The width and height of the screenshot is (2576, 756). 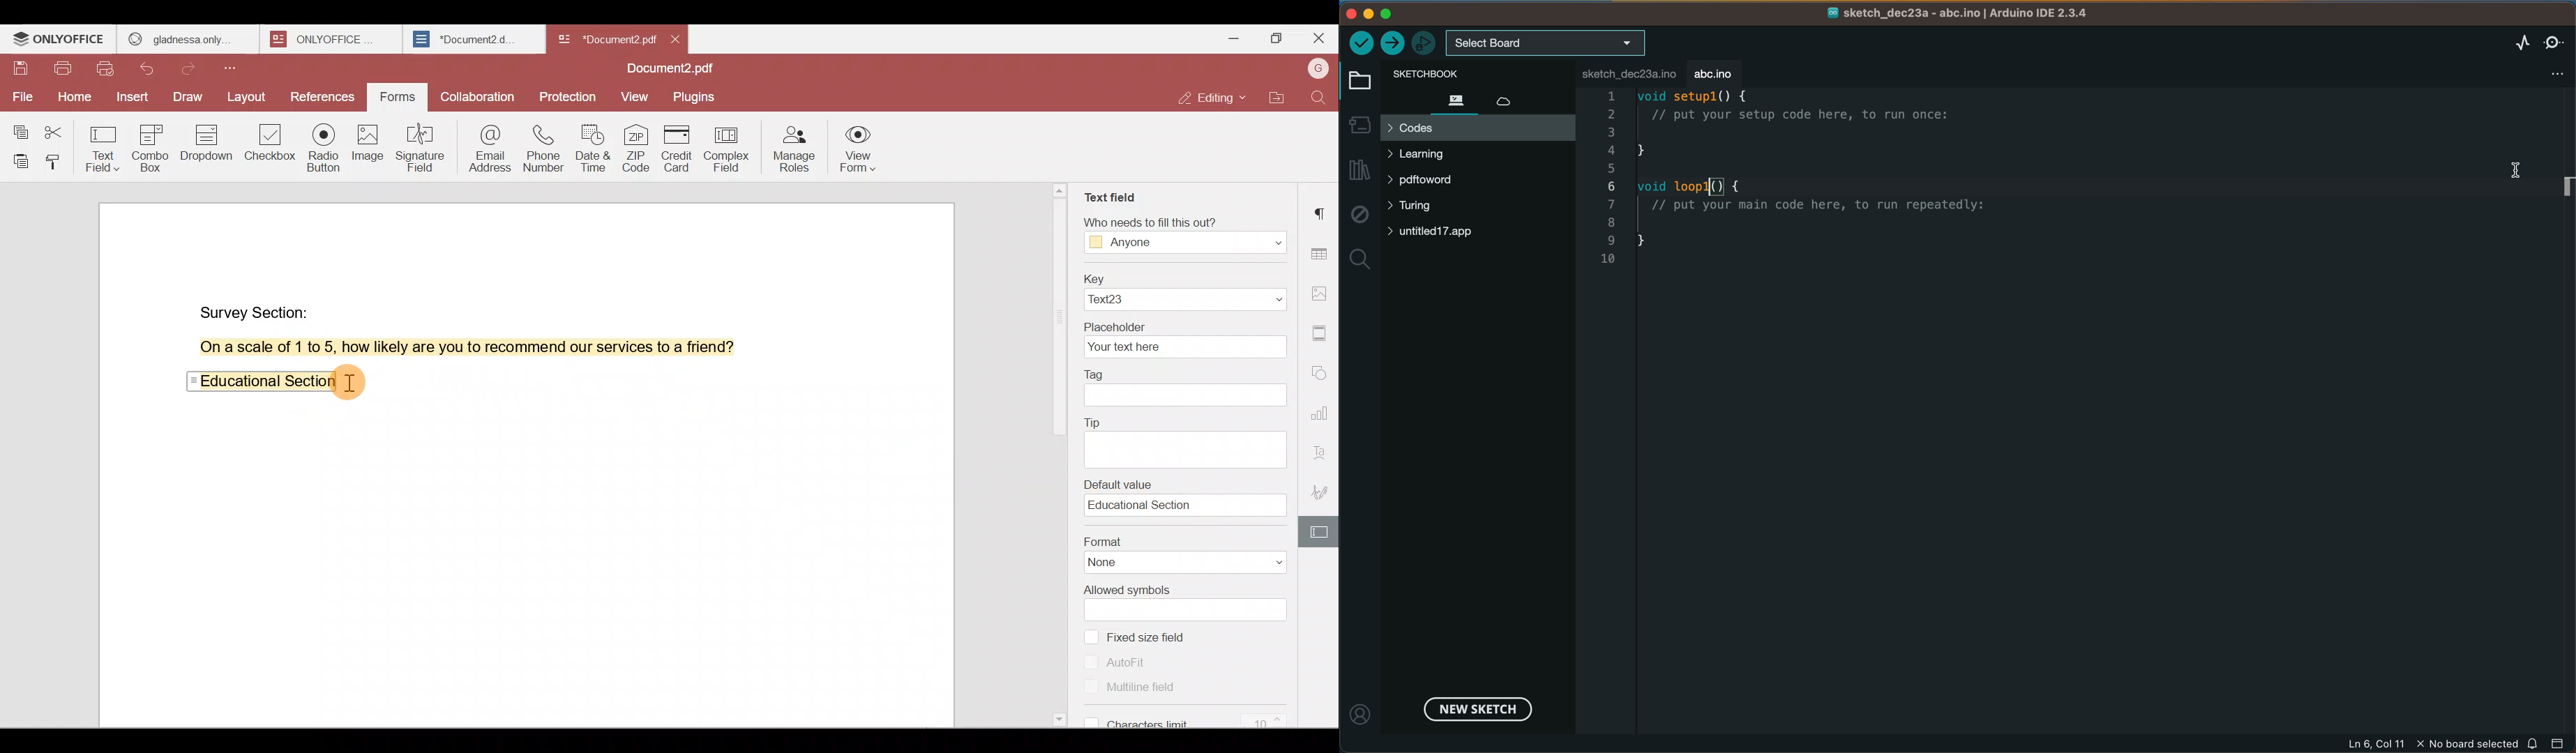 What do you see at coordinates (188, 39) in the screenshot?
I see `gladness only` at bounding box center [188, 39].